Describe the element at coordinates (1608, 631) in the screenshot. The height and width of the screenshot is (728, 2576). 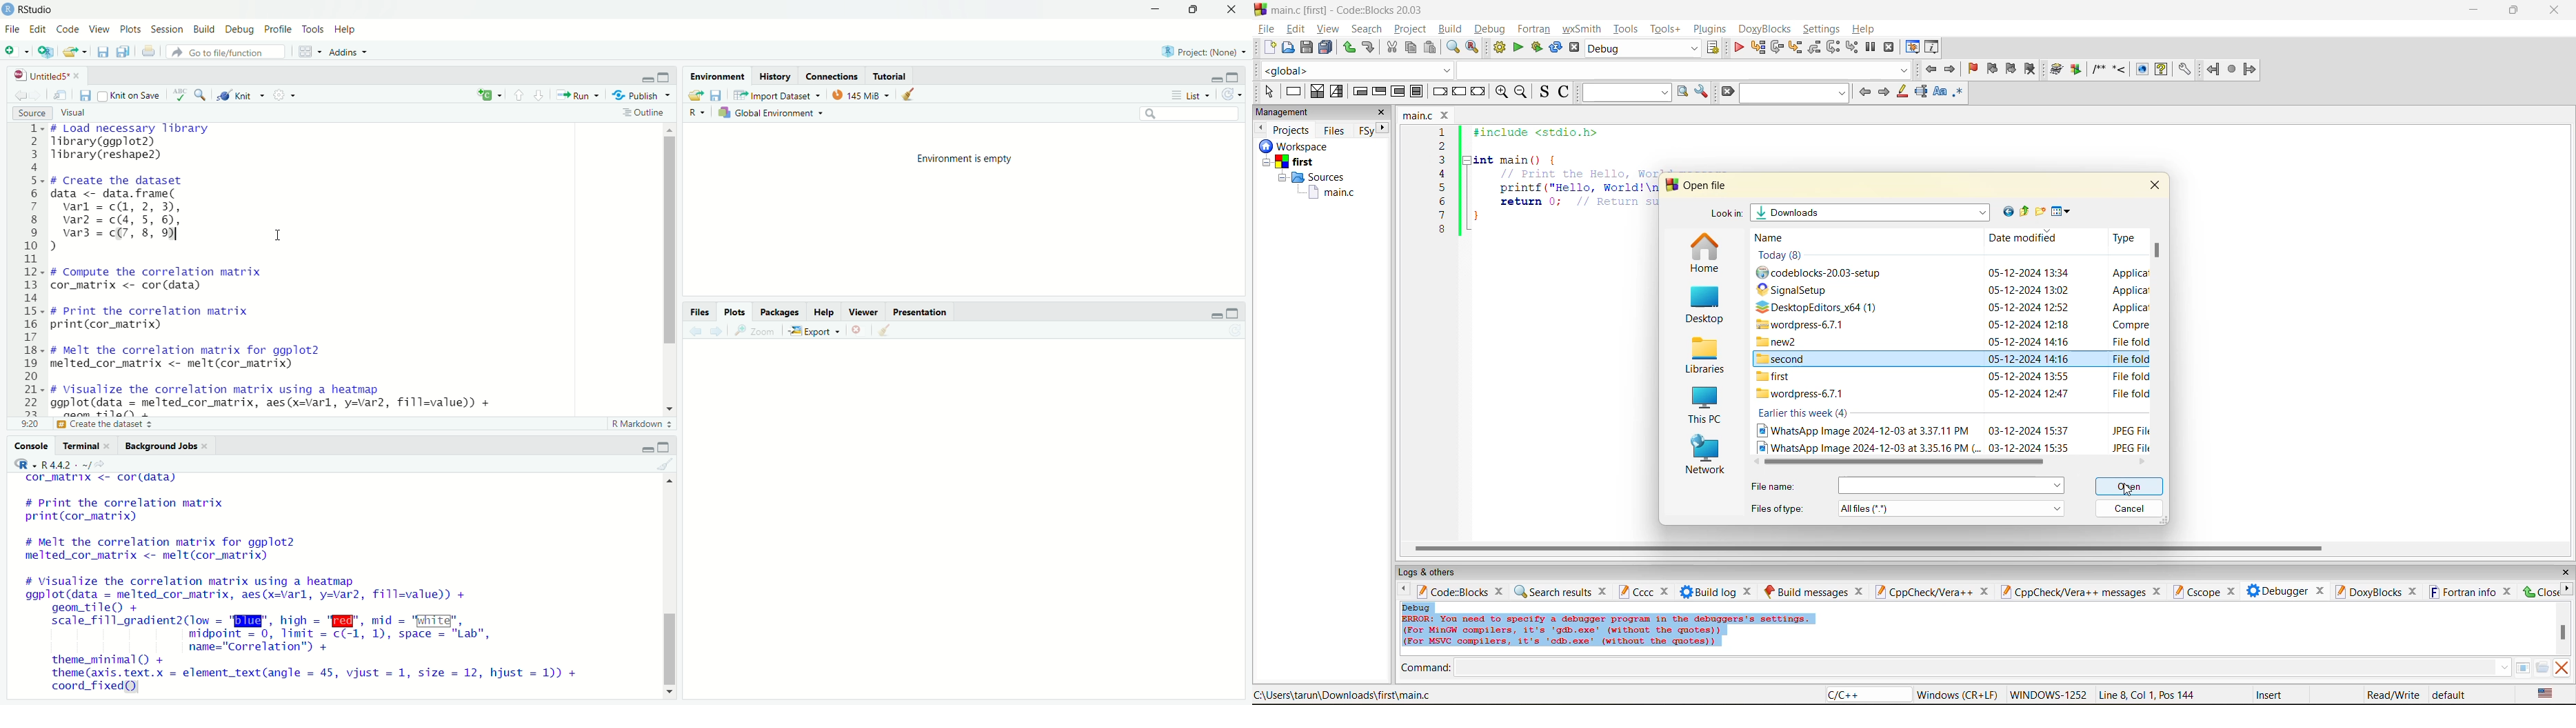
I see `Error info` at that location.